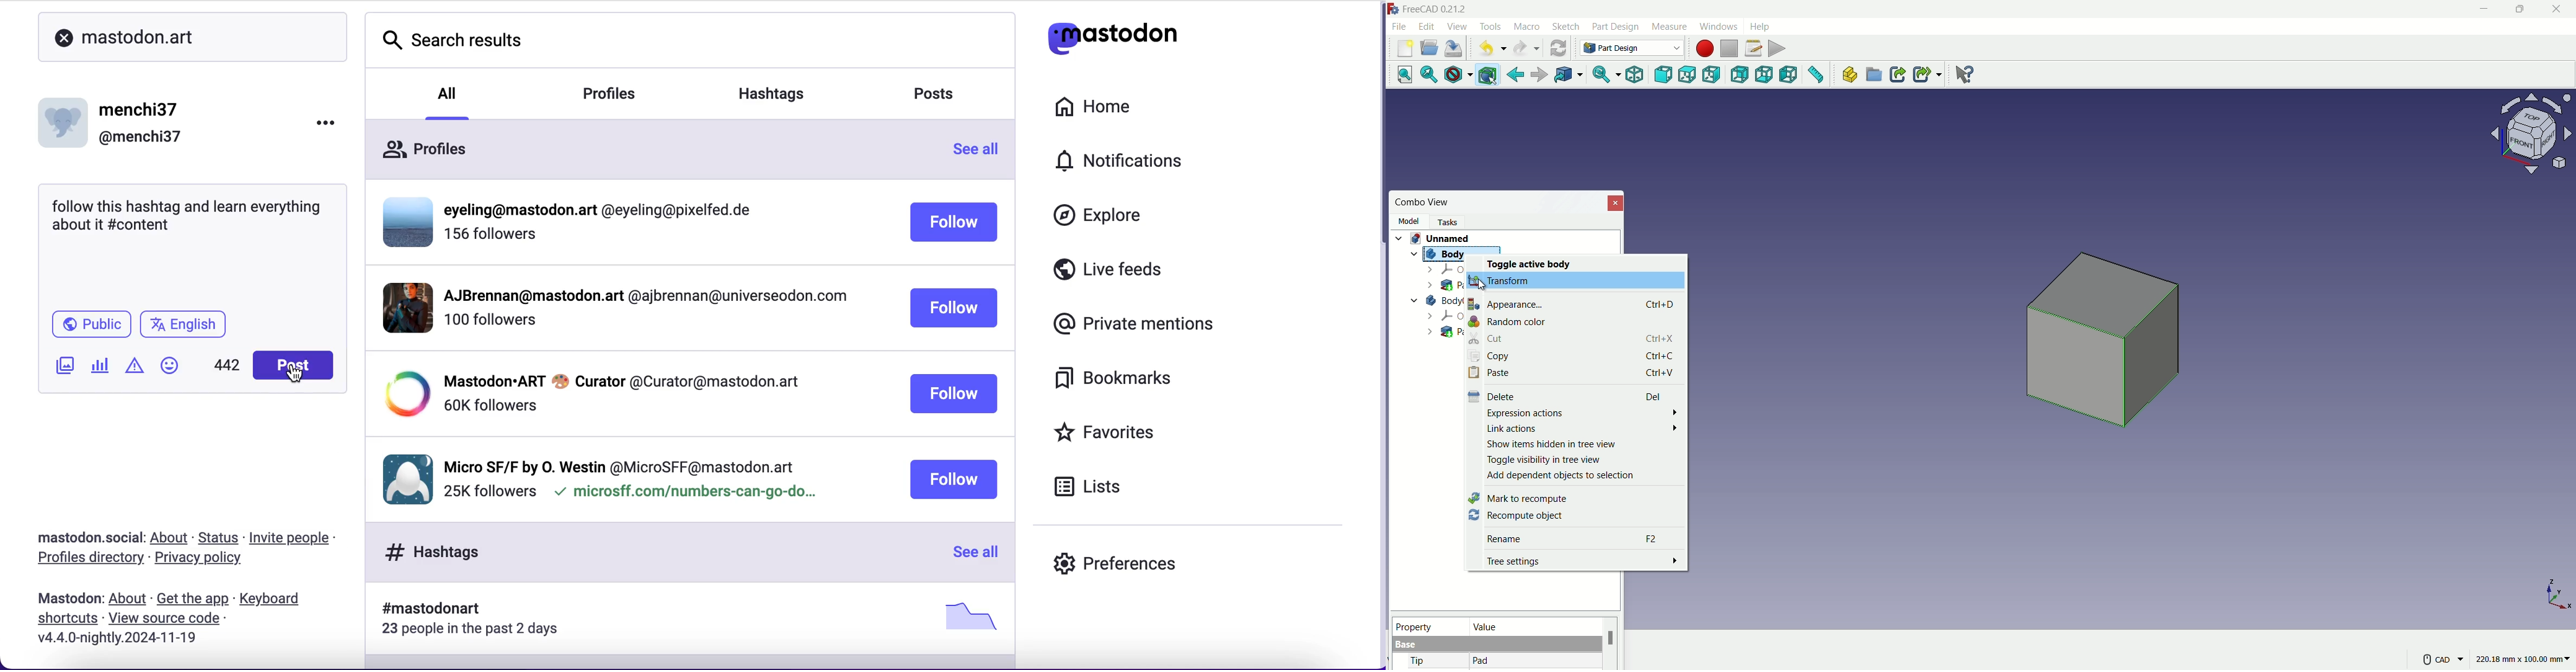 The image size is (2576, 672). I want to click on combo view, so click(1423, 202).